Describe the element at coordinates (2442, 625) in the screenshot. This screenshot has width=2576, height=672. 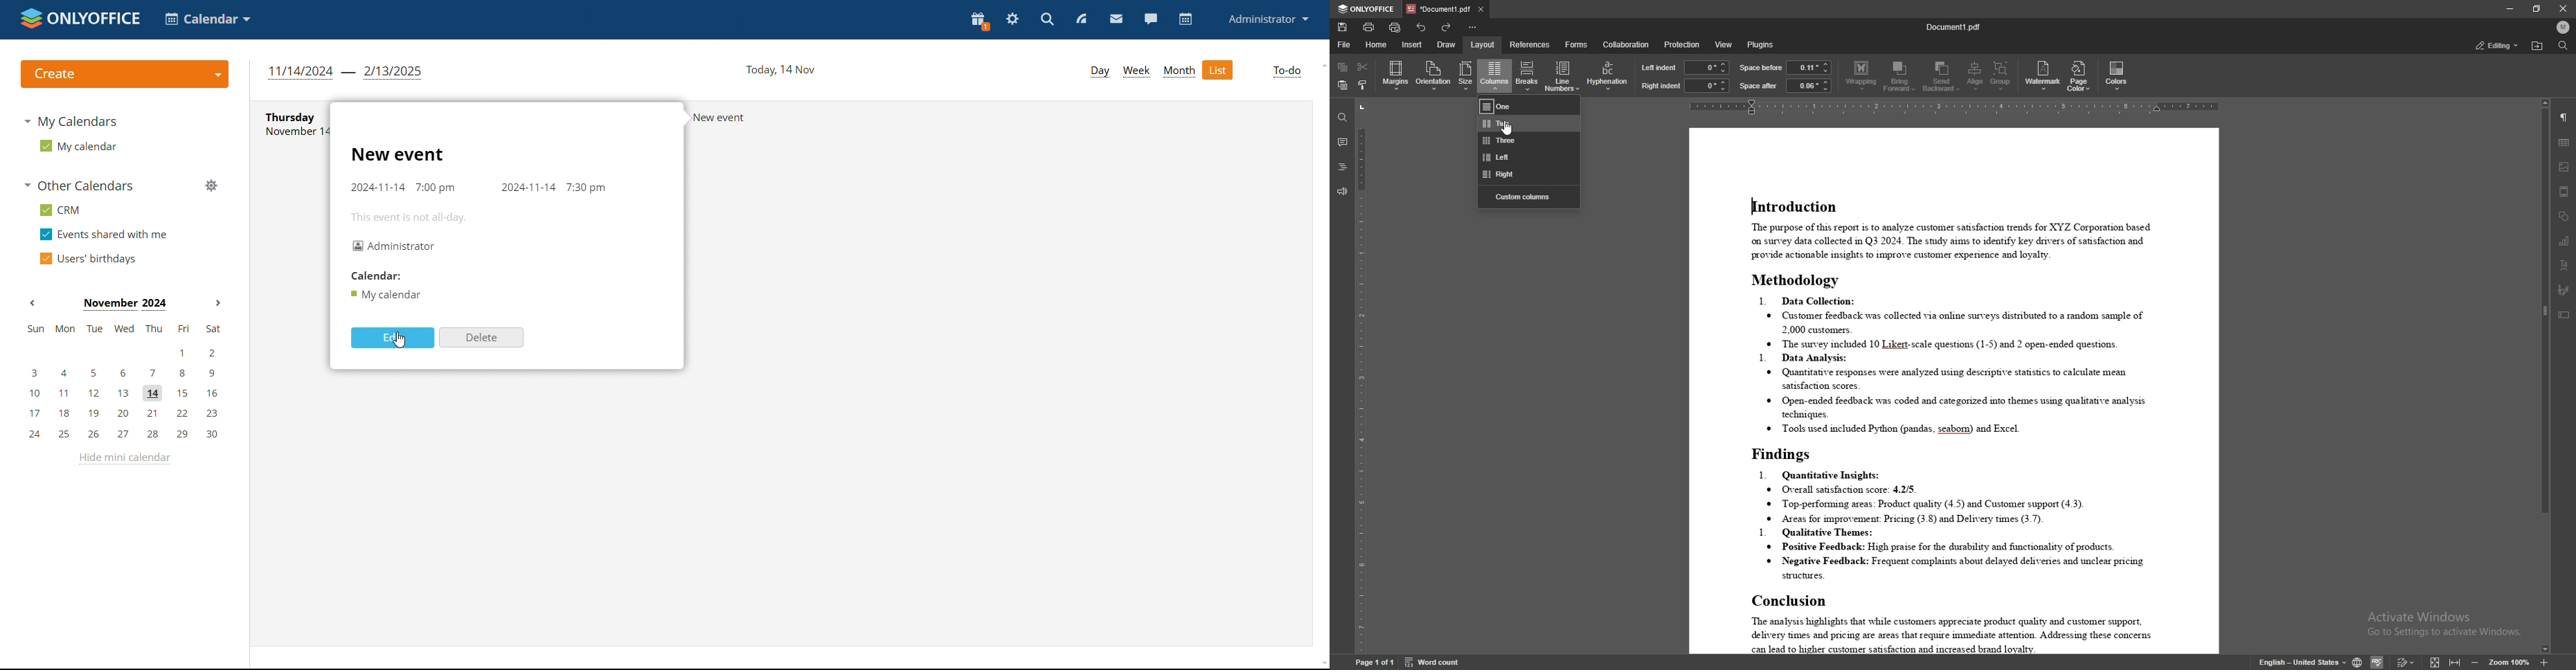
I see `Activate windows` at that location.